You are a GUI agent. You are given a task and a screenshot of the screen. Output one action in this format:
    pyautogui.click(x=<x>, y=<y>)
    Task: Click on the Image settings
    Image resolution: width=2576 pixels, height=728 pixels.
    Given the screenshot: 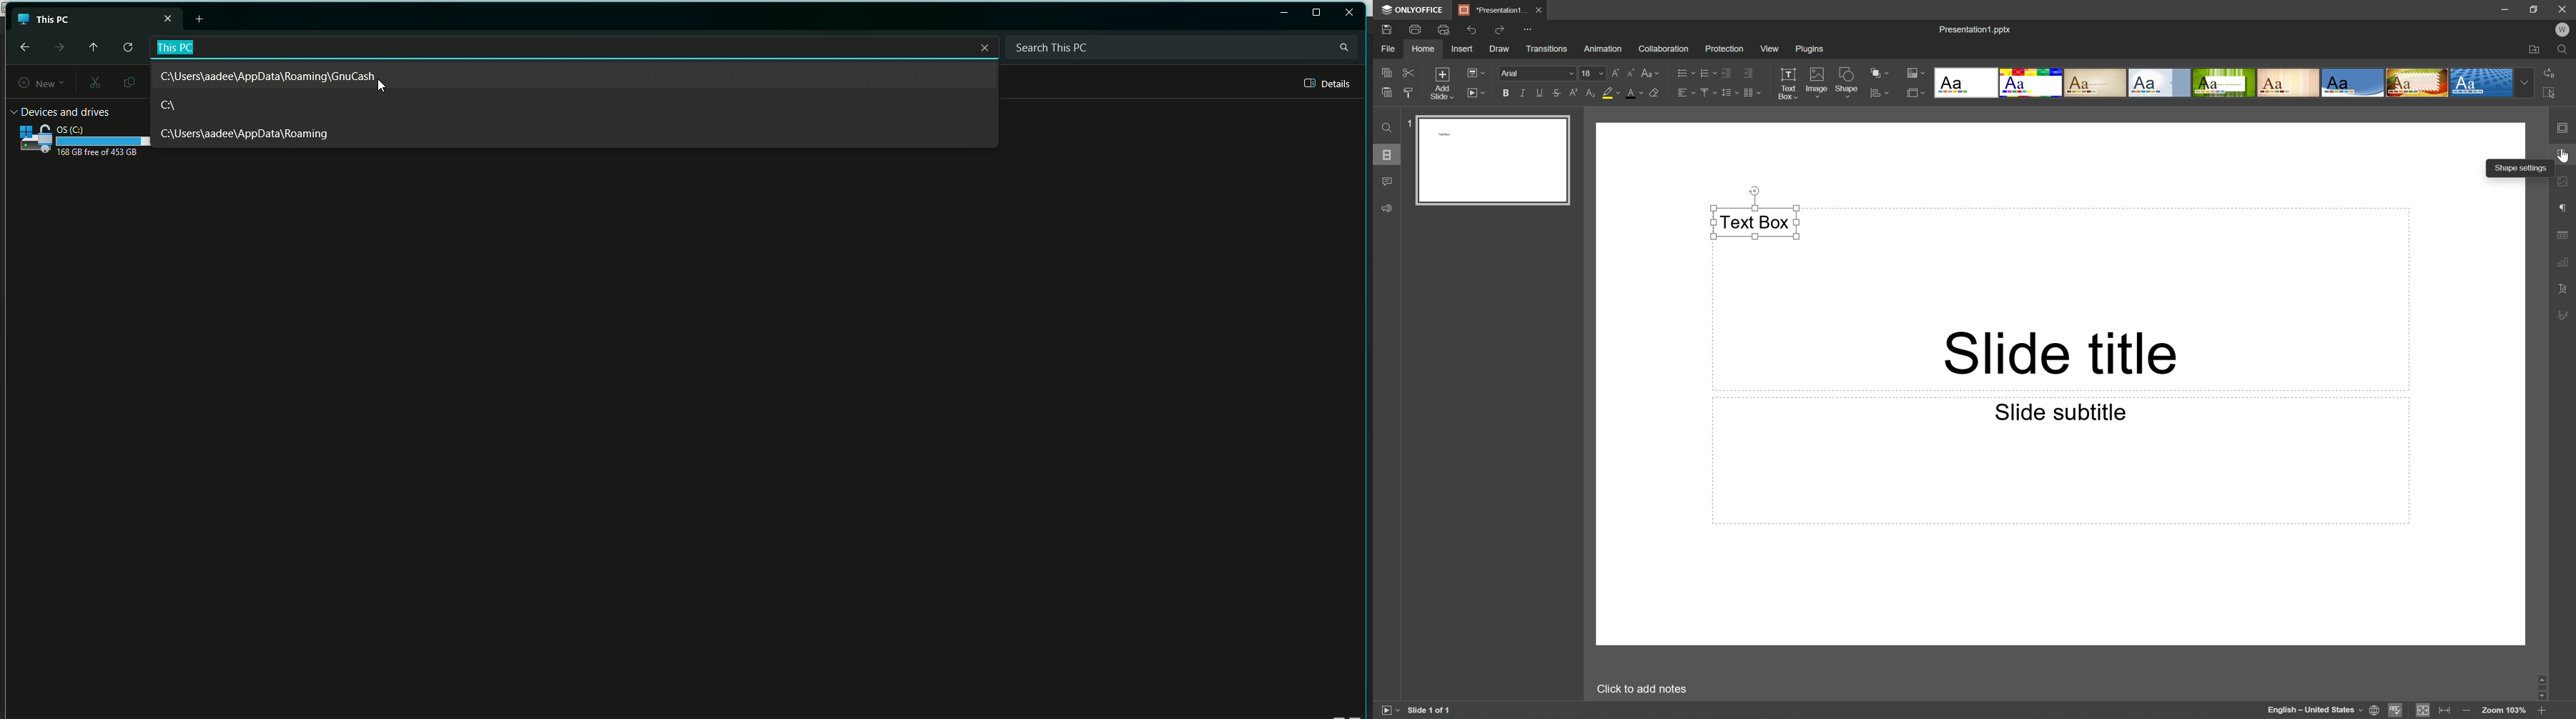 What is the action you would take?
    pyautogui.click(x=2564, y=182)
    